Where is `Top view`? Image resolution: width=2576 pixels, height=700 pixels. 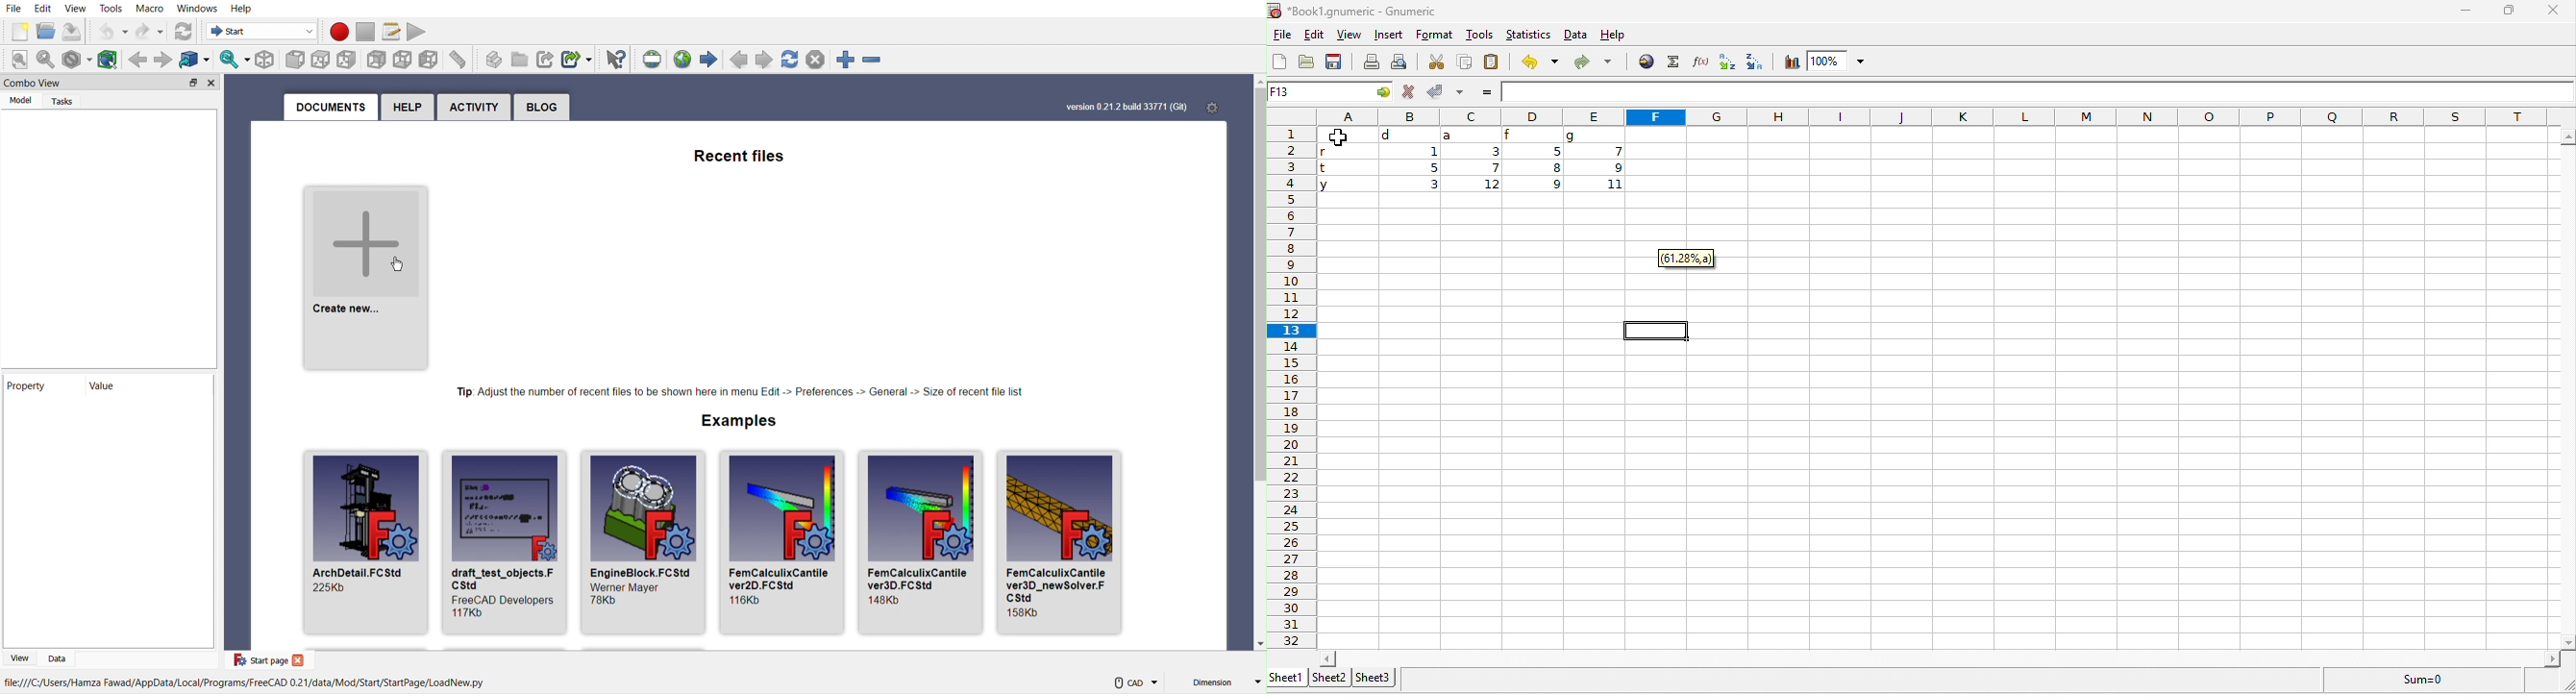 Top view is located at coordinates (324, 58).